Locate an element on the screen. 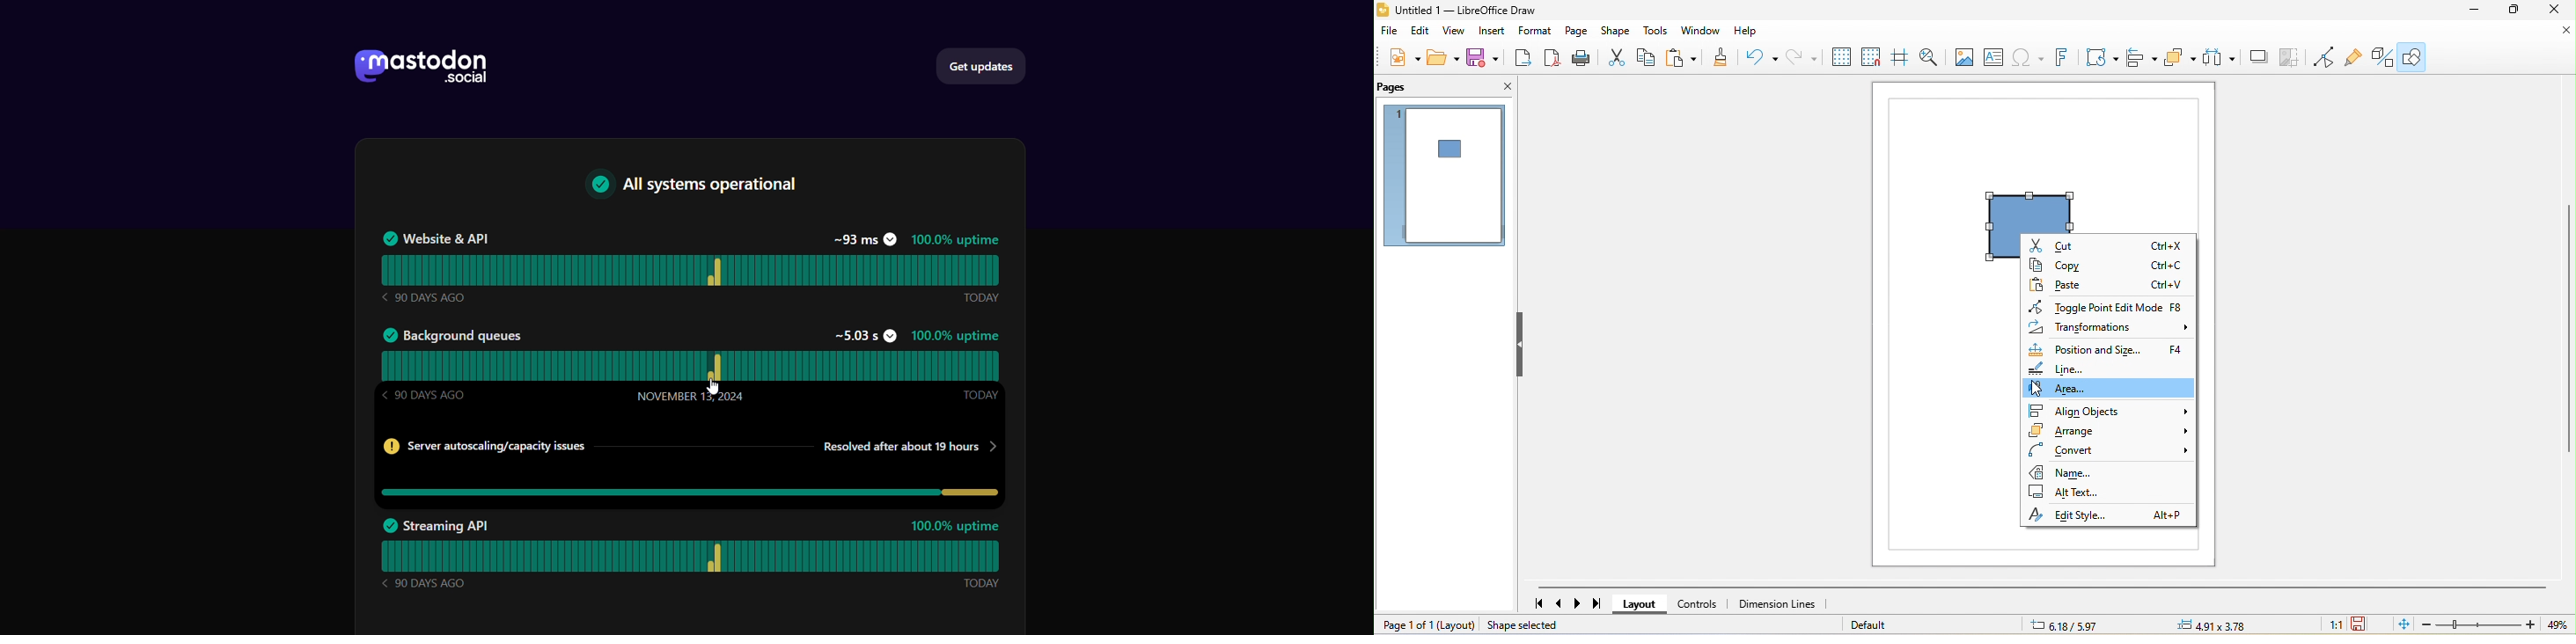 This screenshot has height=644, width=2576. arrange is located at coordinates (2181, 59).